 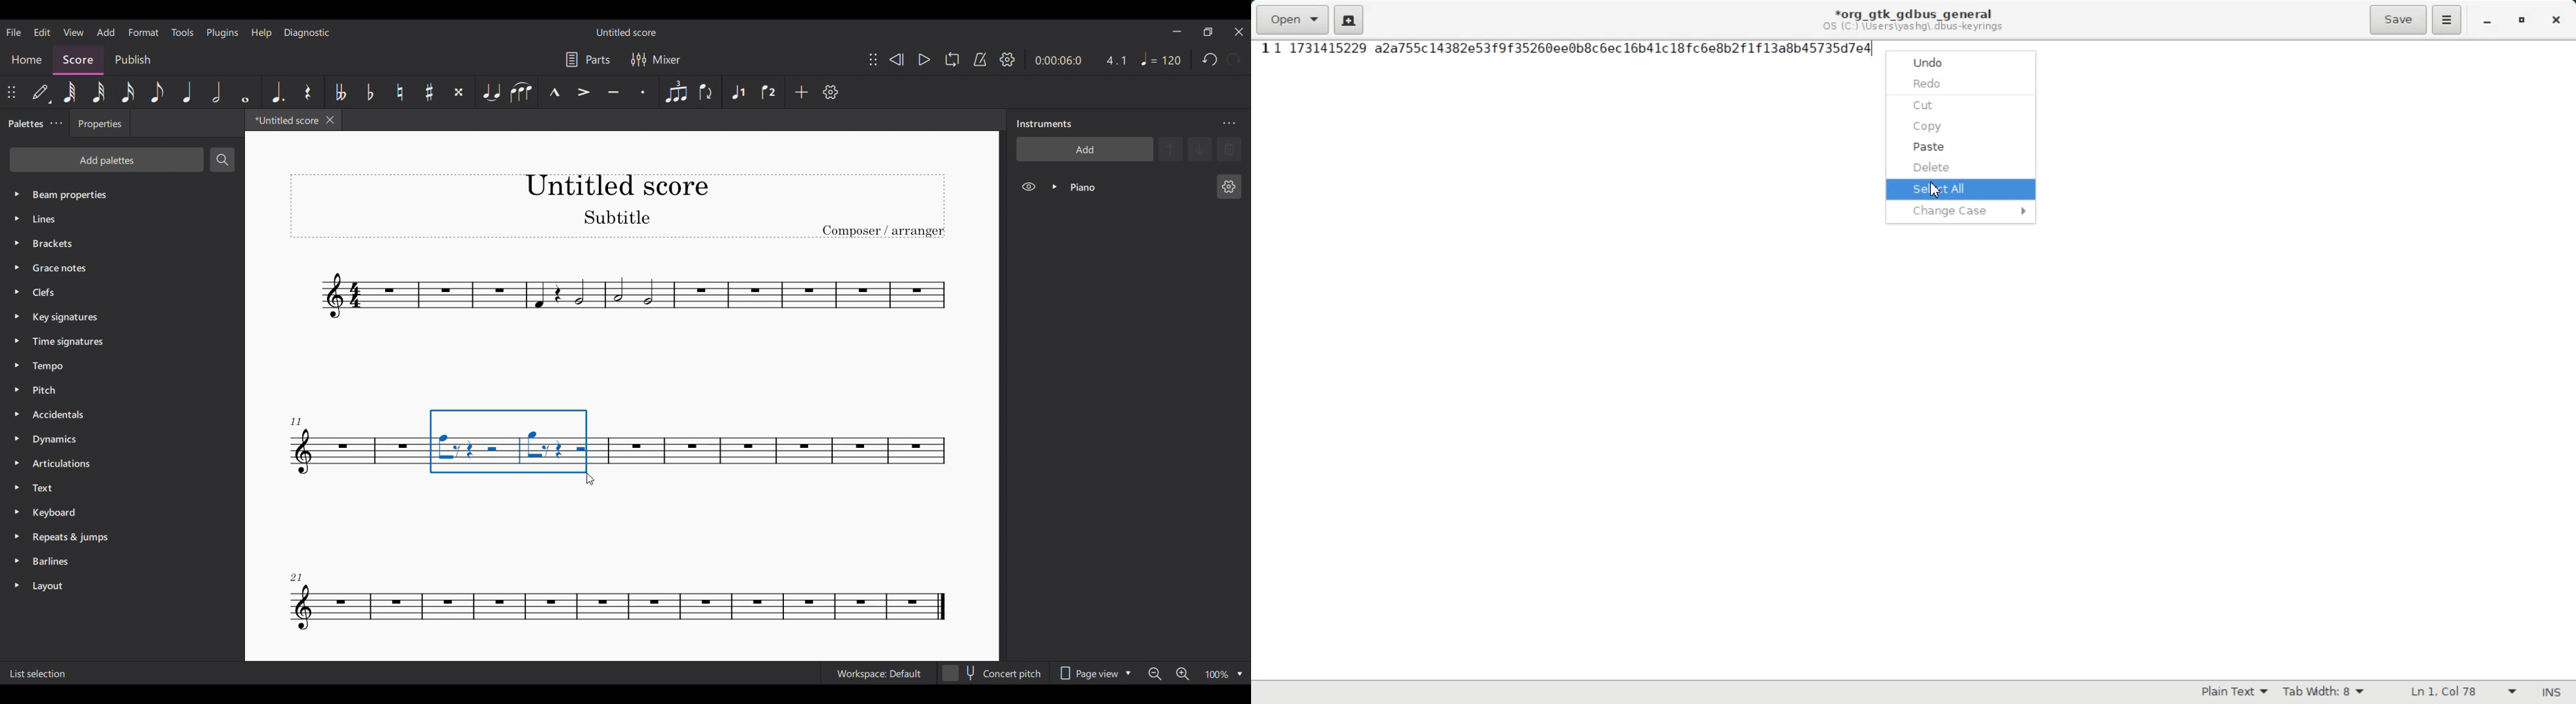 What do you see at coordinates (308, 92) in the screenshot?
I see `Rest` at bounding box center [308, 92].